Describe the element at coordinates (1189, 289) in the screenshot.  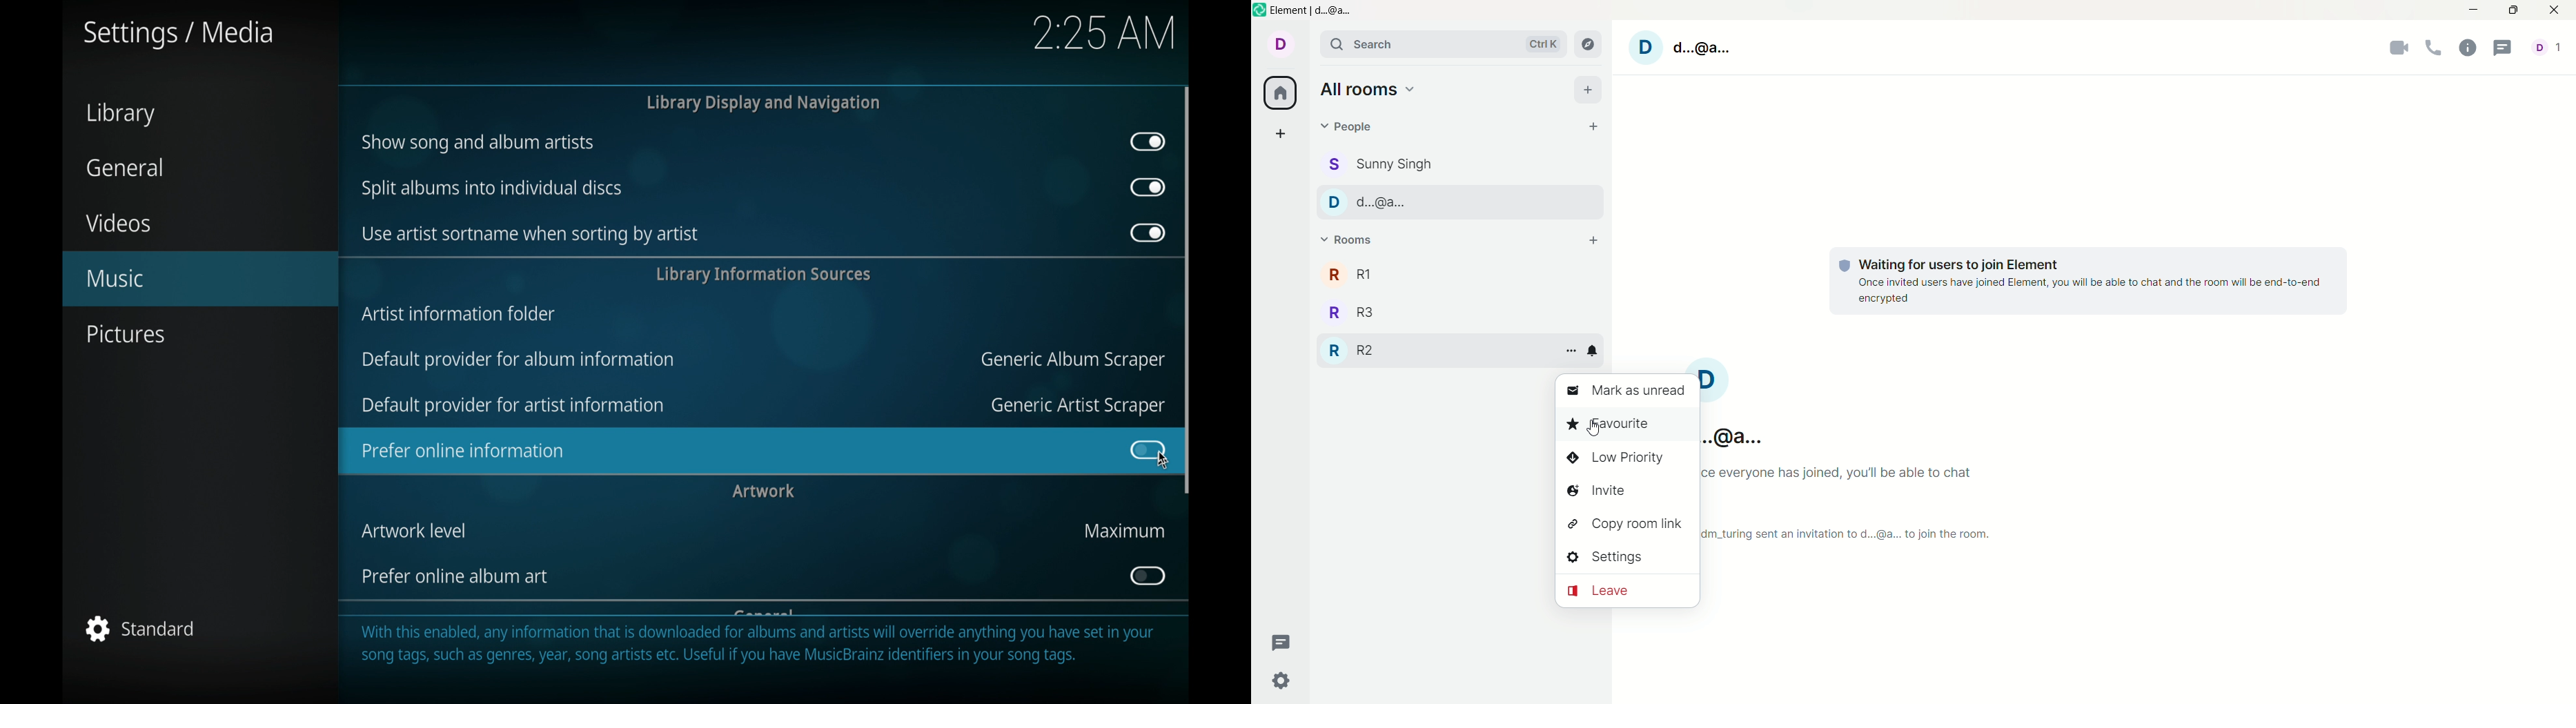
I see `scroll box` at that location.